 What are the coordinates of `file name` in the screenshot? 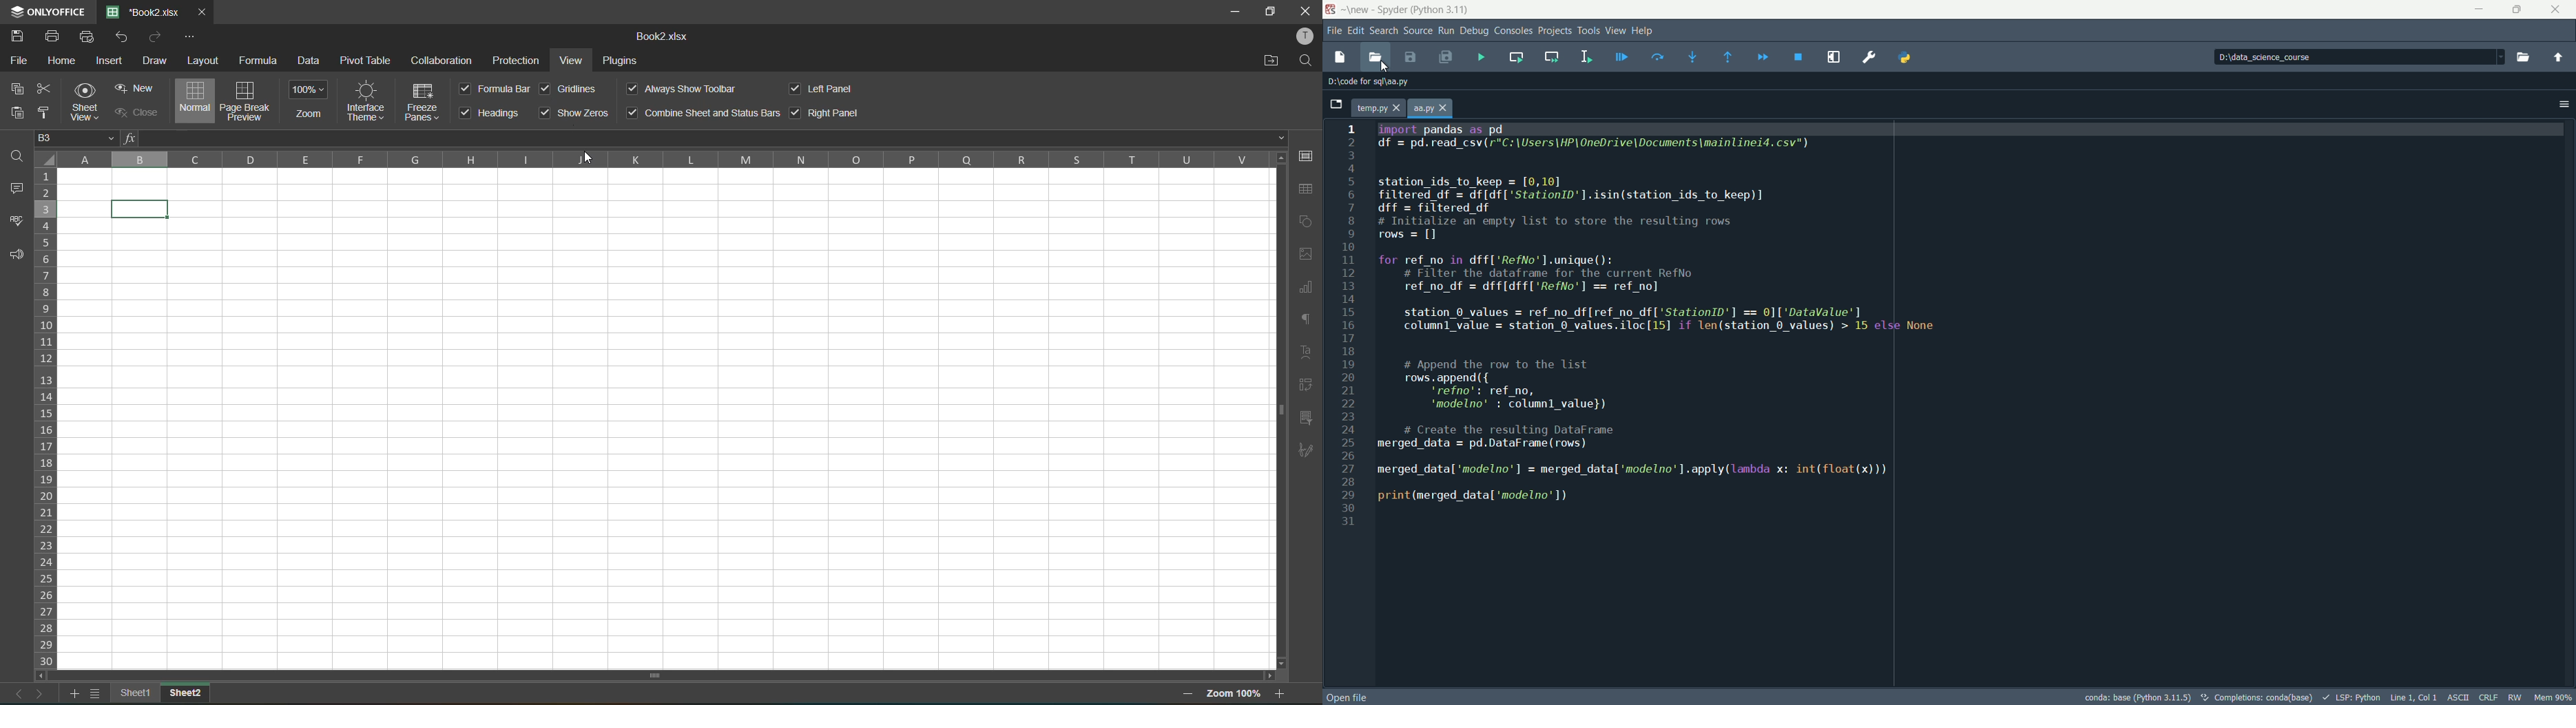 It's located at (1422, 108).